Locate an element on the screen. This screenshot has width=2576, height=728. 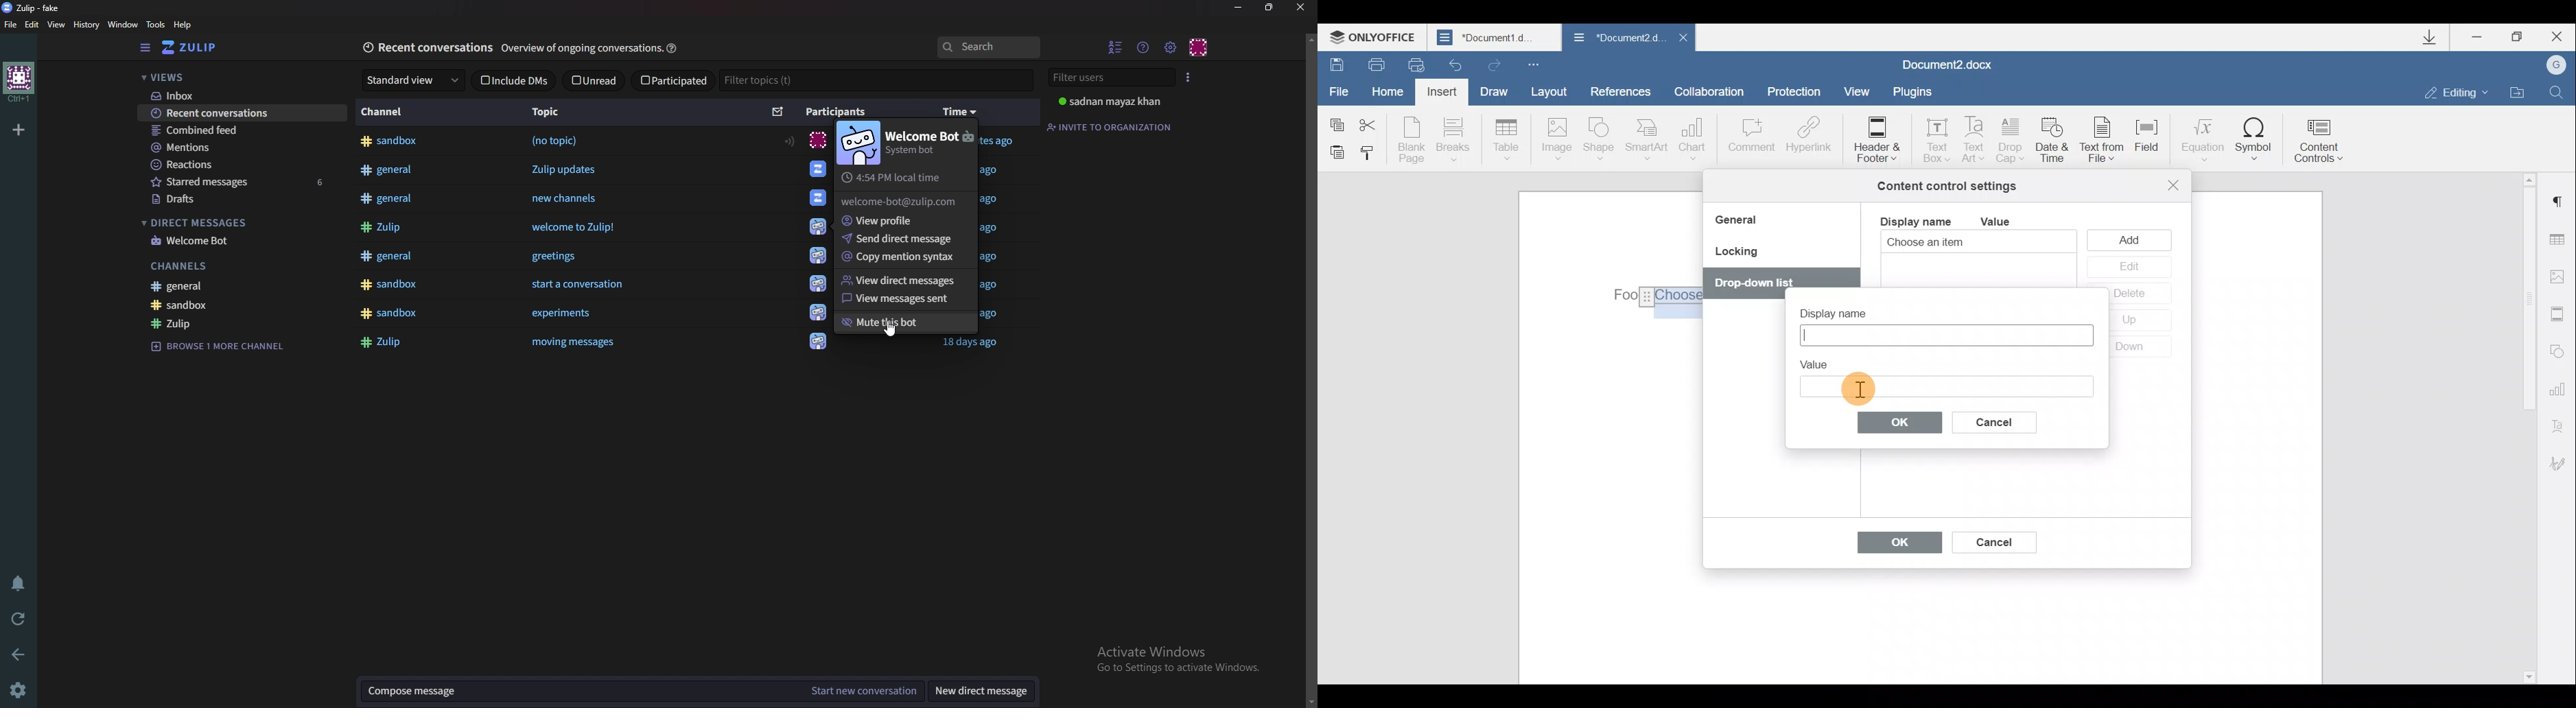
search is located at coordinates (988, 47).